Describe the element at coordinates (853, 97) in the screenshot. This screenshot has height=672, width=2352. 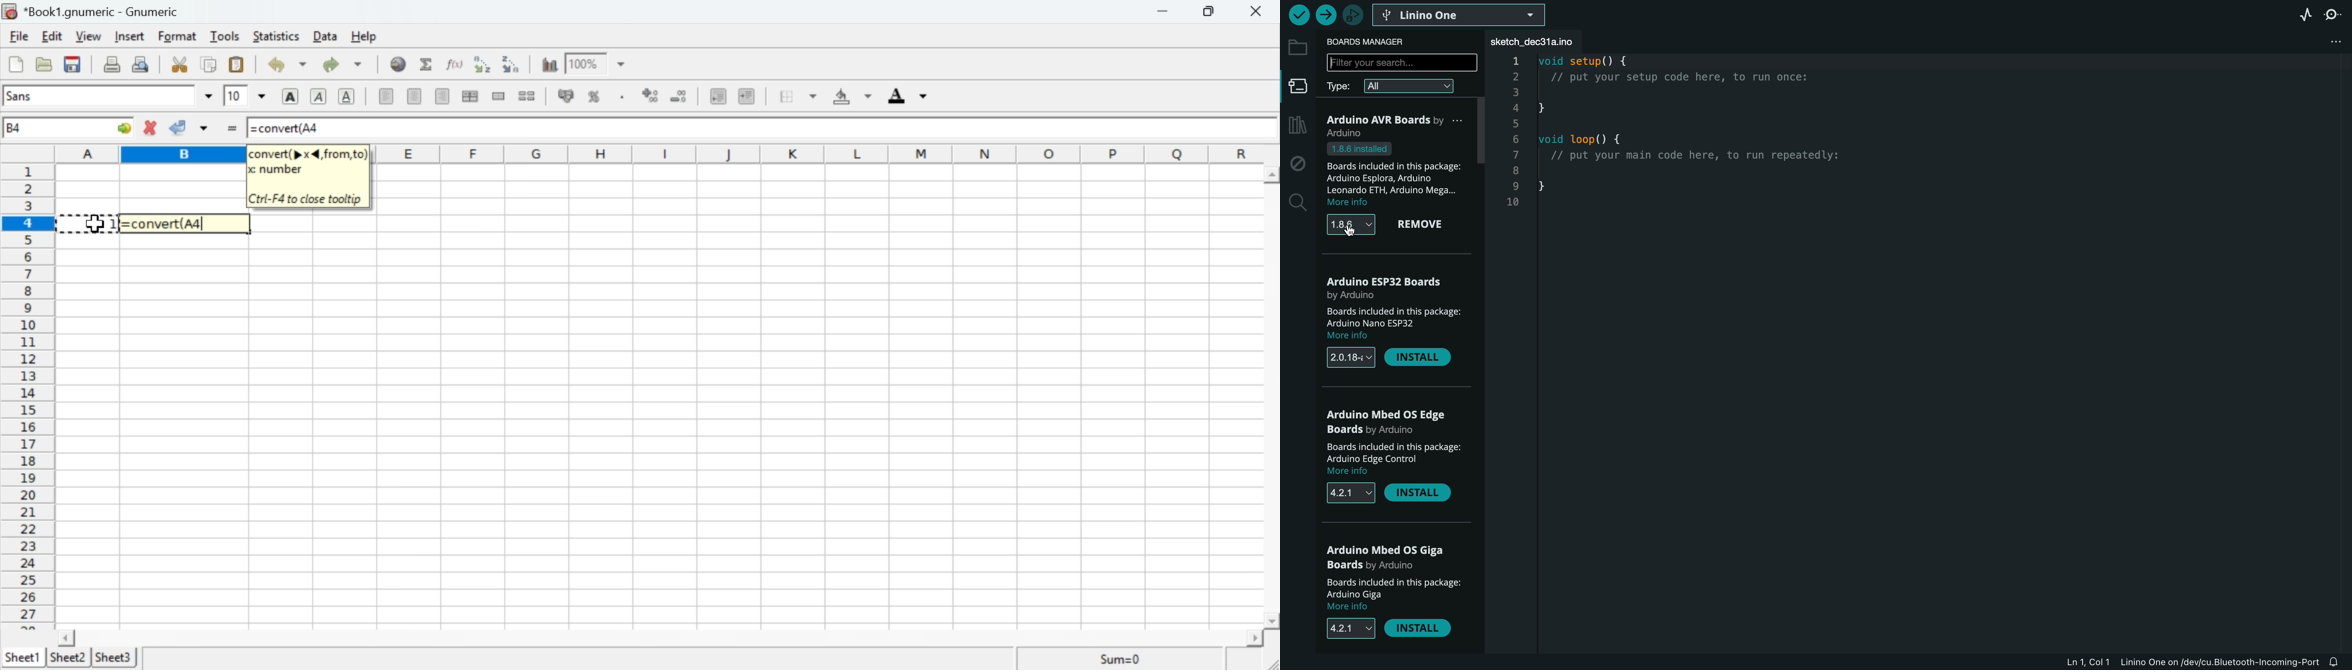
I see `Background` at that location.